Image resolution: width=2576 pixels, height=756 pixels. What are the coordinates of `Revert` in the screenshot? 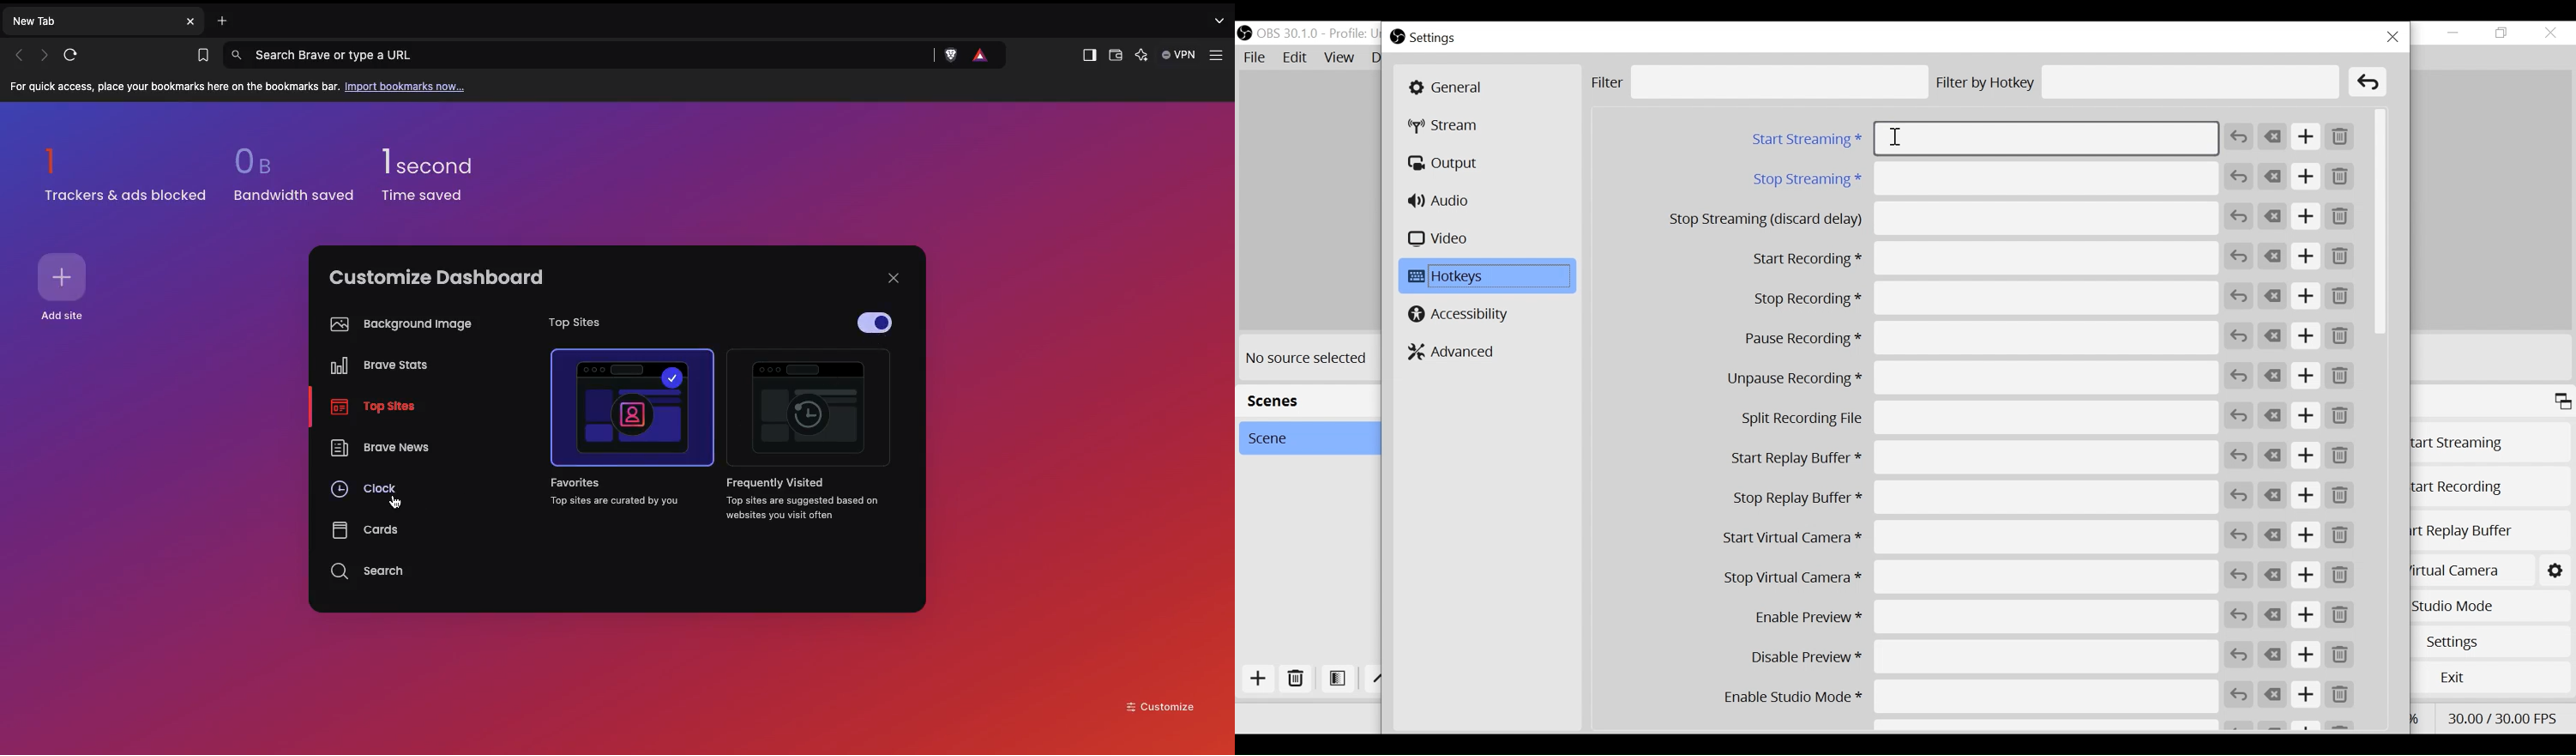 It's located at (2240, 655).